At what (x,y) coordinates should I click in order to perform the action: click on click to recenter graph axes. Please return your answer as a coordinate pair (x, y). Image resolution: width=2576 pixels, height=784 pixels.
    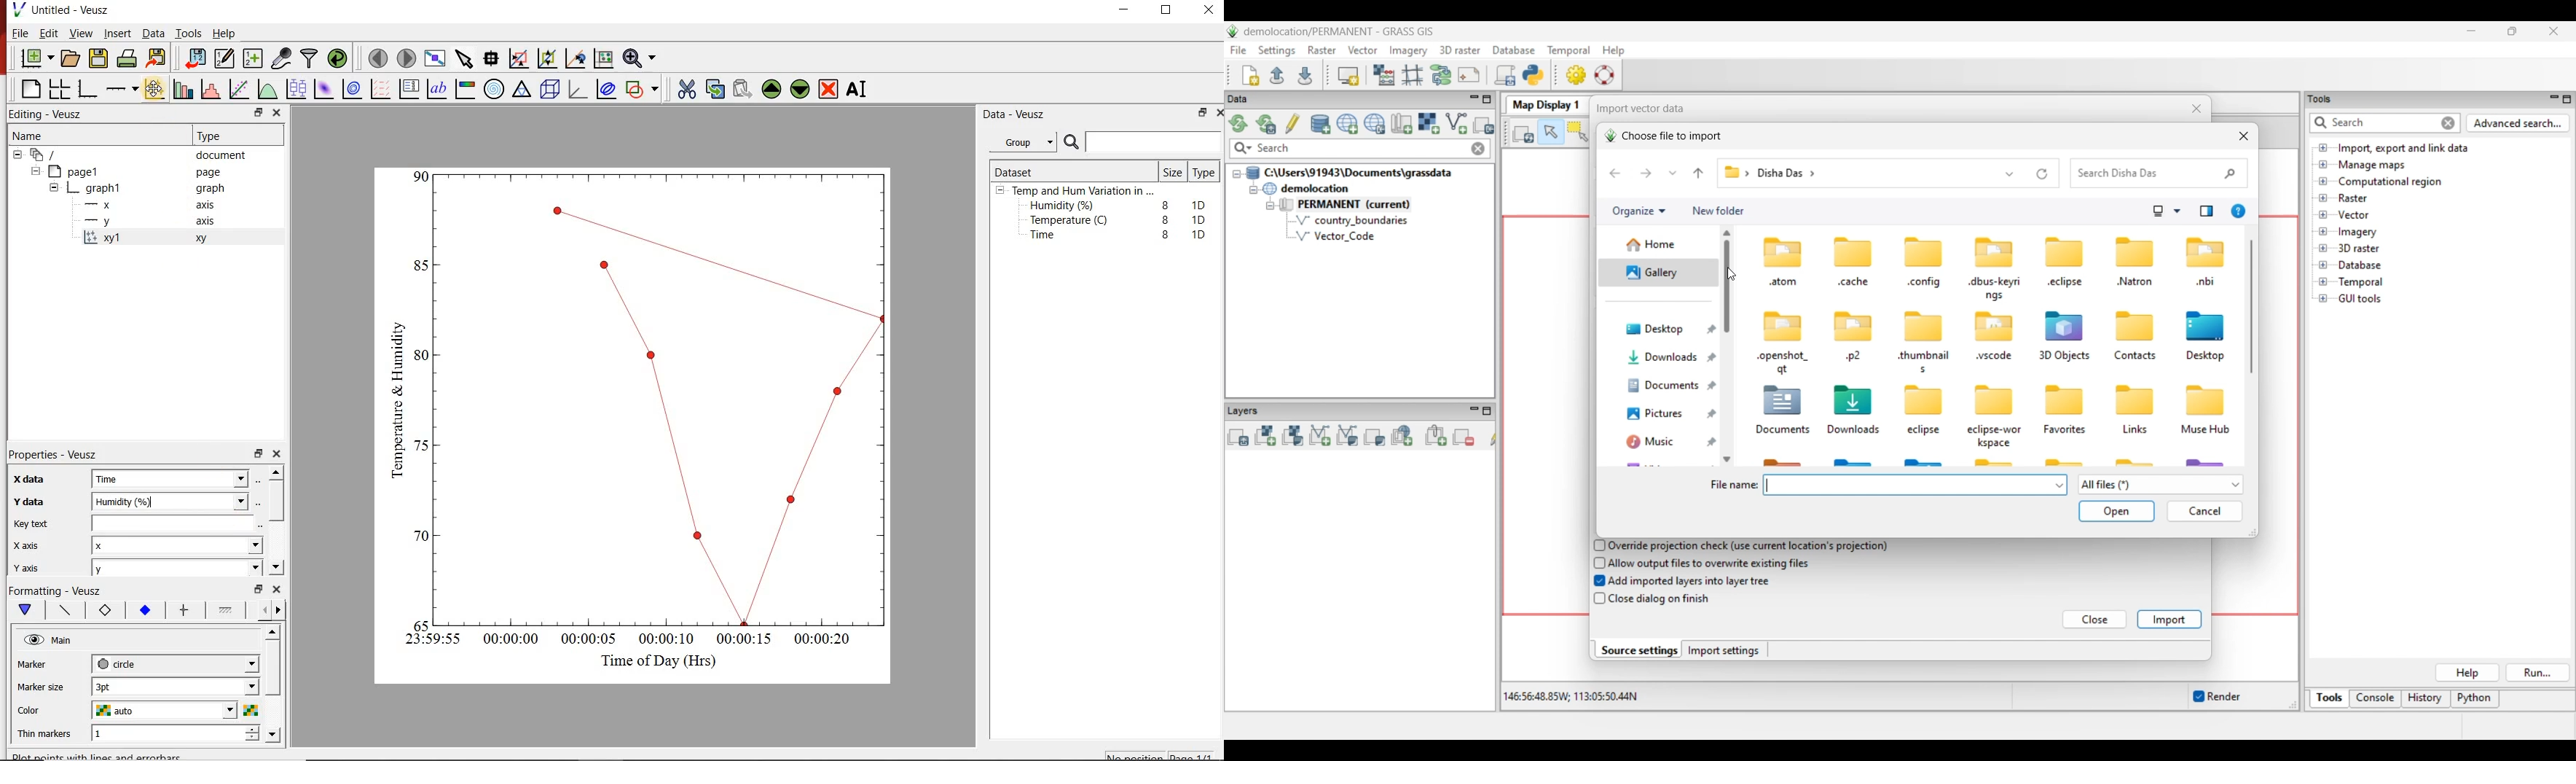
    Looking at the image, I should click on (576, 58).